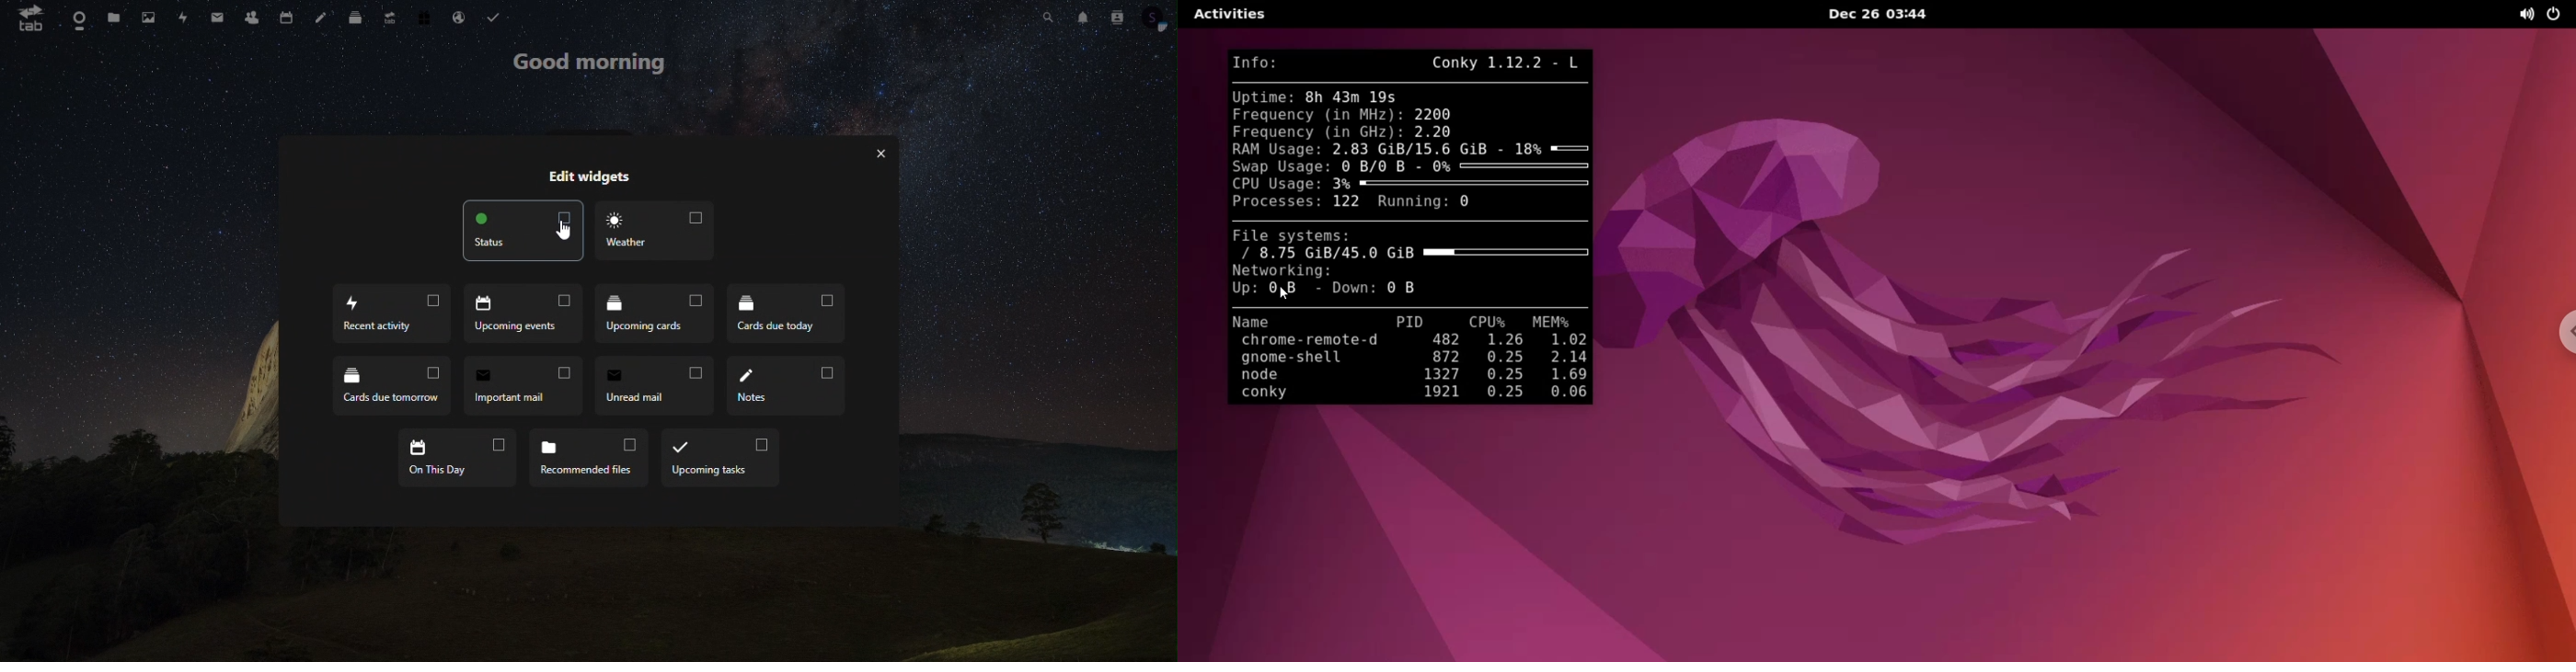 The height and width of the screenshot is (672, 2576). What do you see at coordinates (607, 177) in the screenshot?
I see `edit widget` at bounding box center [607, 177].